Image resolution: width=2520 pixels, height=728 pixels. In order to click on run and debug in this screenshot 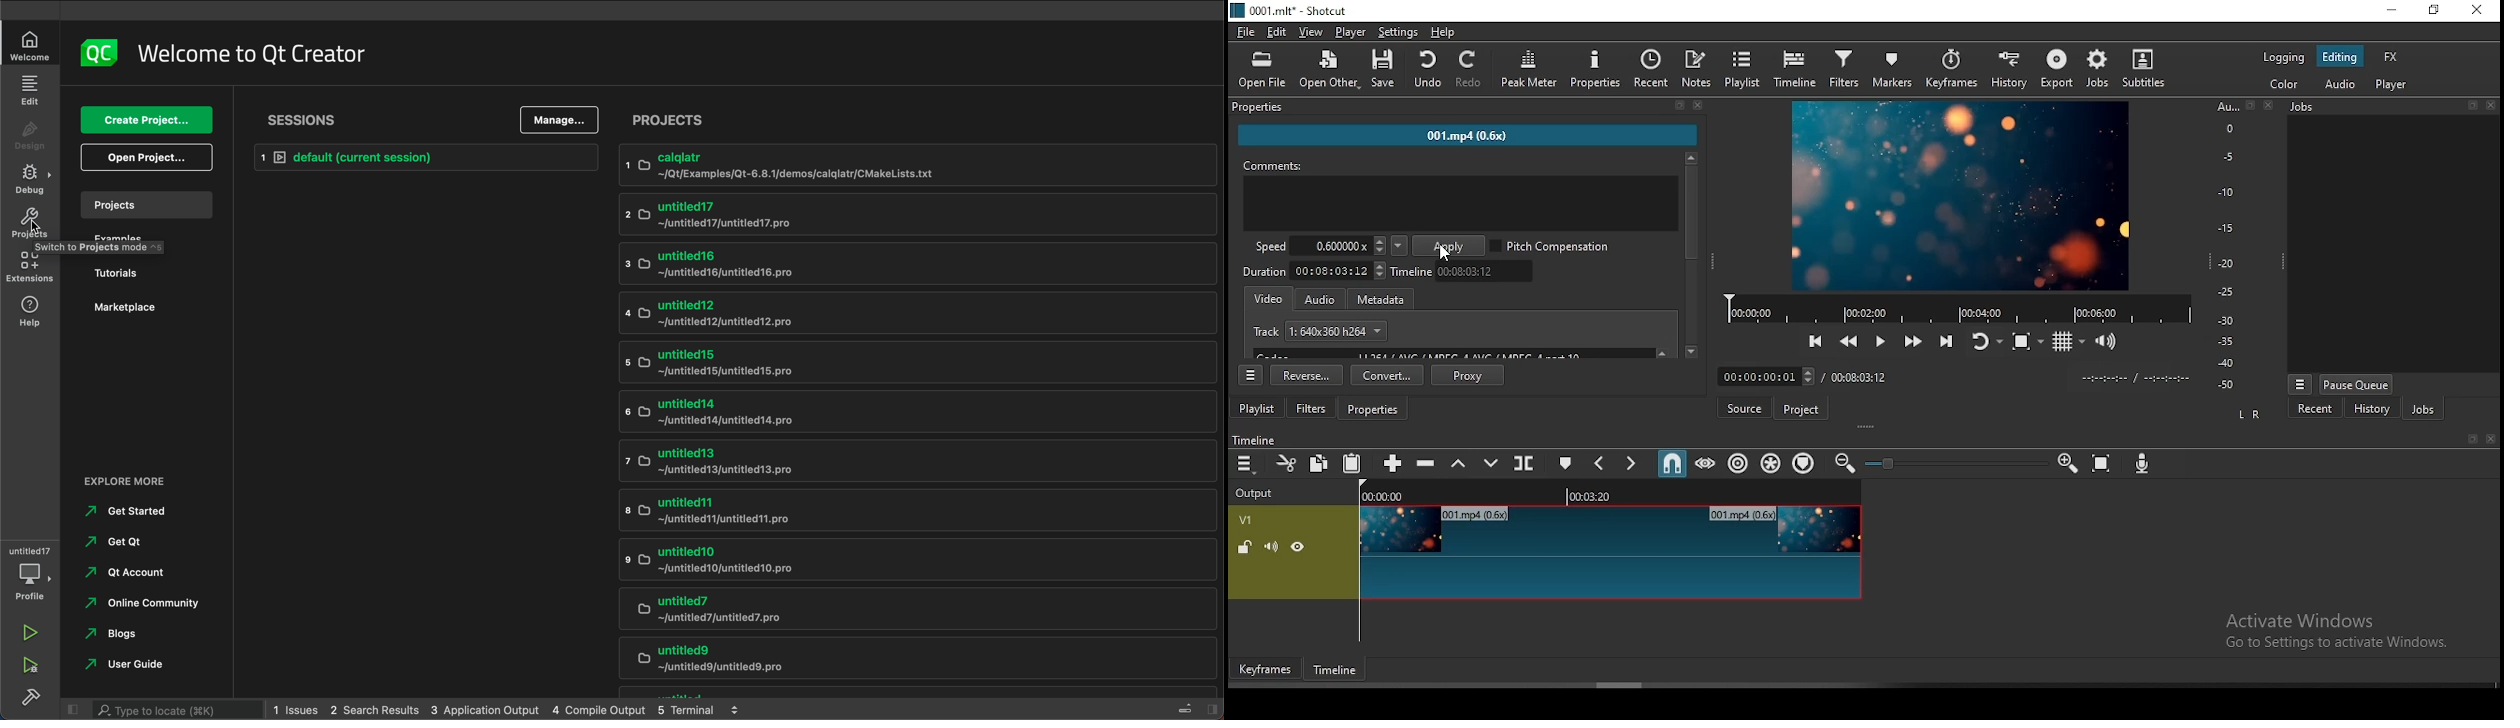, I will do `click(31, 664)`.